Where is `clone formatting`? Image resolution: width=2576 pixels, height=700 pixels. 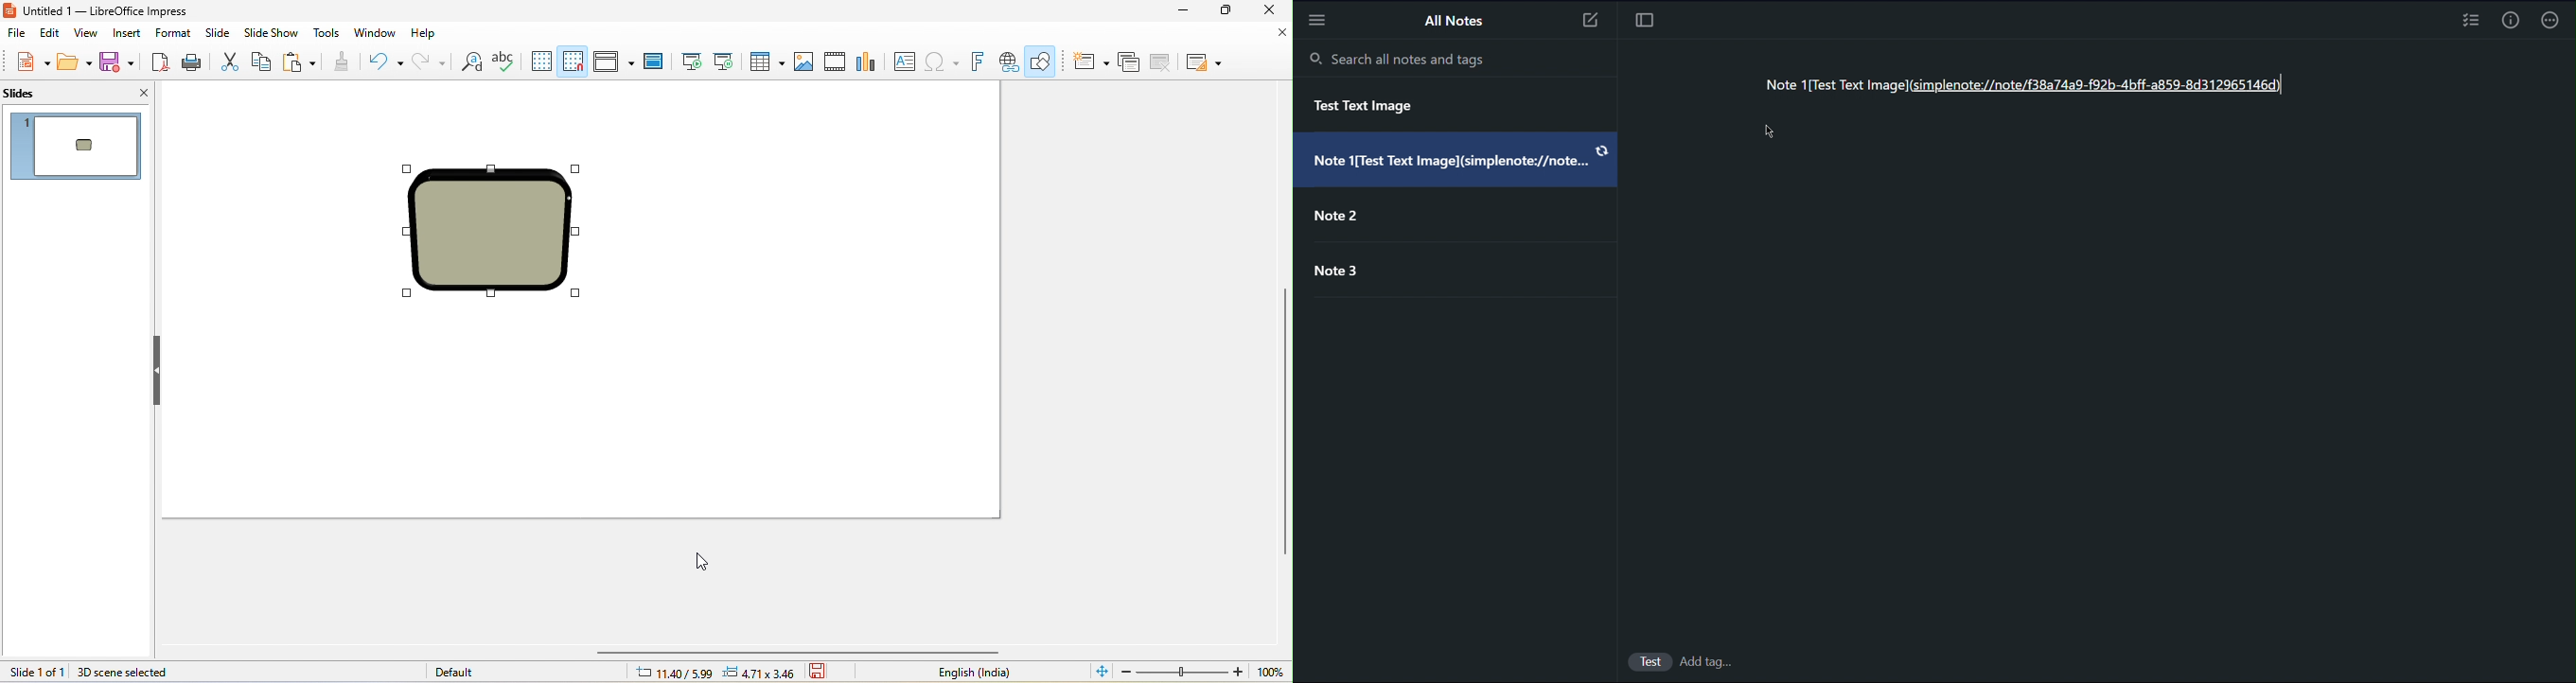
clone formatting is located at coordinates (343, 61).